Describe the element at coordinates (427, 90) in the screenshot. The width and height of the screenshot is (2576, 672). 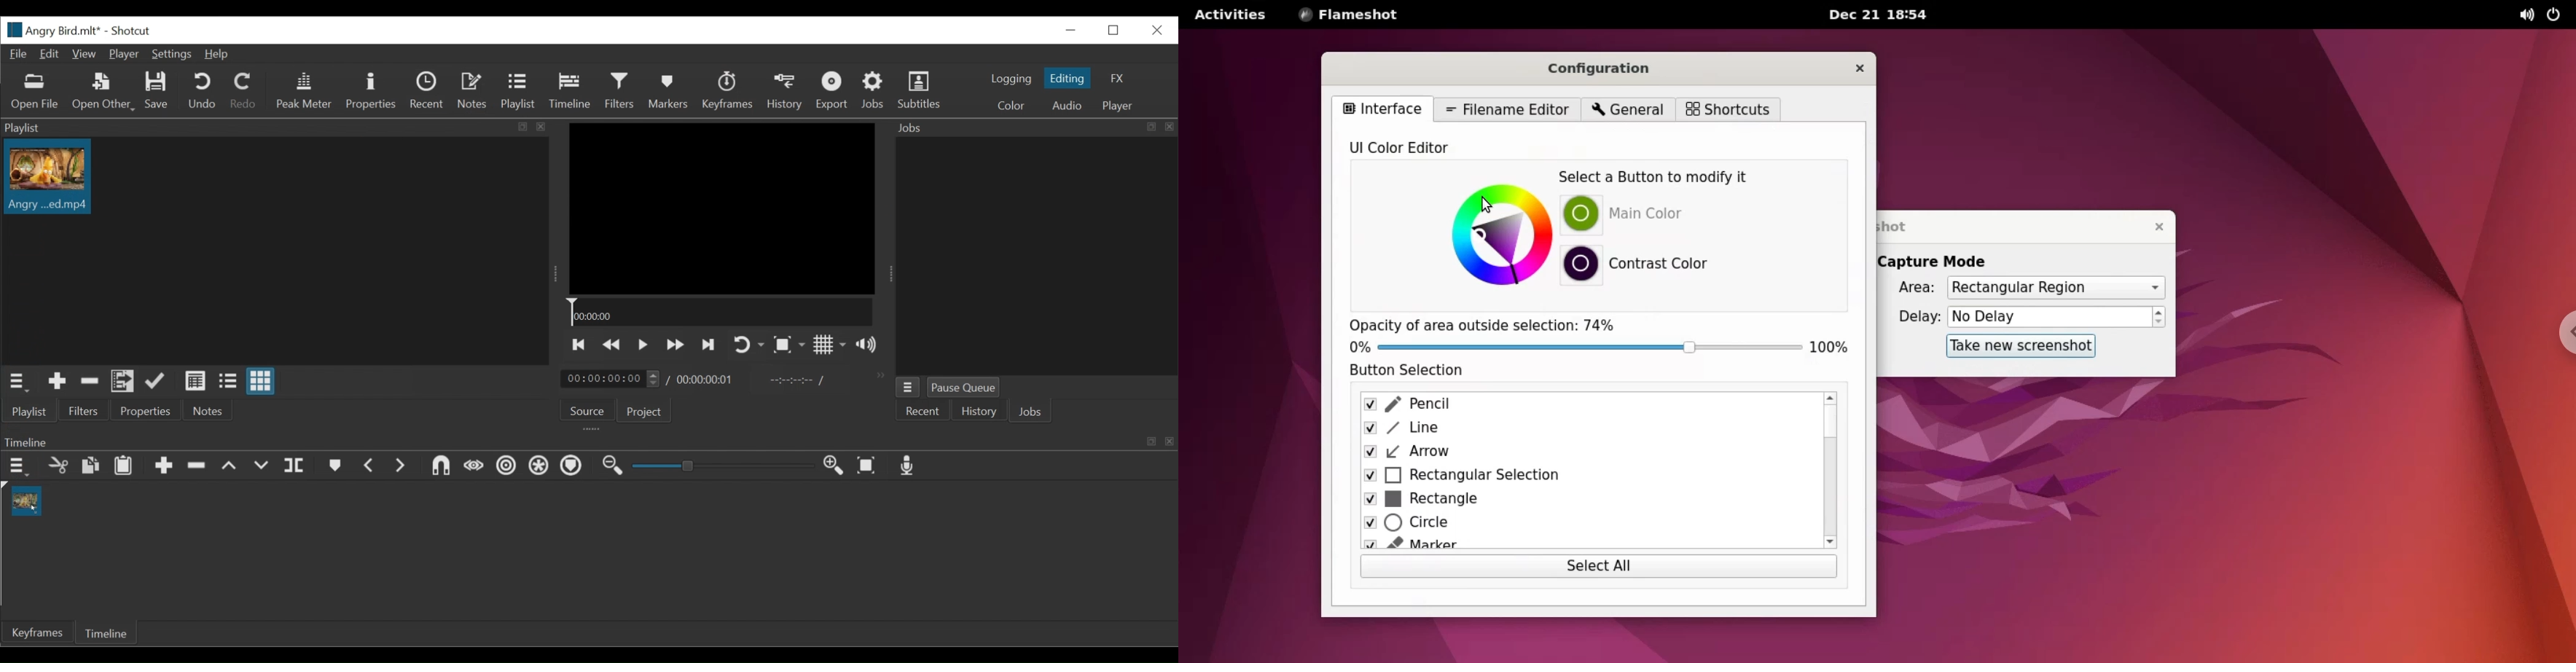
I see `Recent` at that location.